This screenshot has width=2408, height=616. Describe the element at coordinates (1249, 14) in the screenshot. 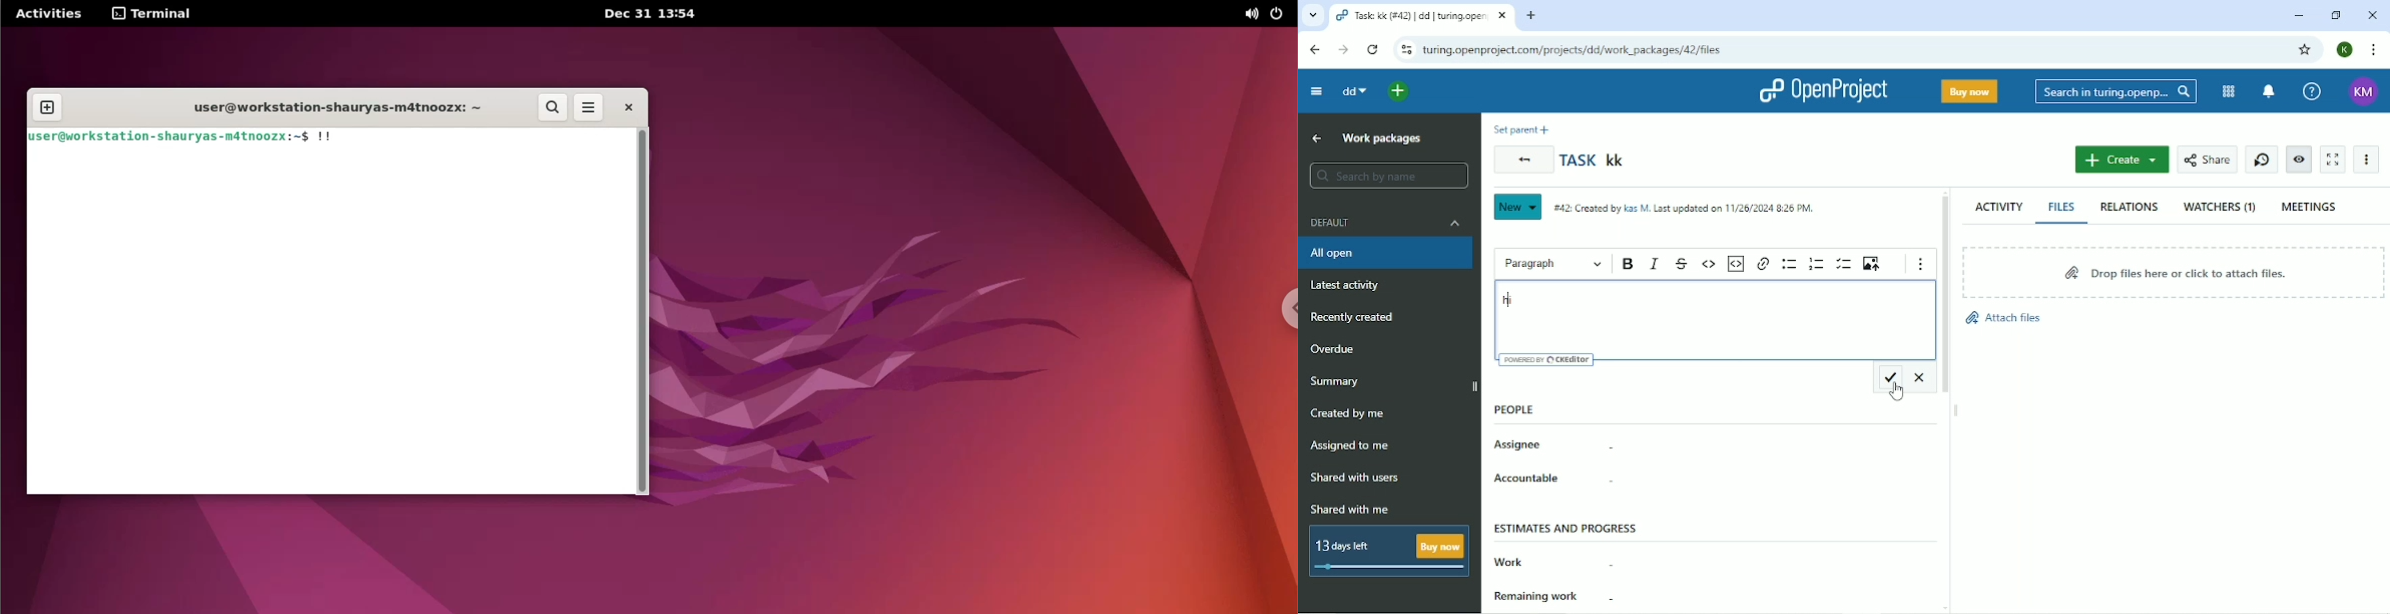

I see `sound options` at that location.